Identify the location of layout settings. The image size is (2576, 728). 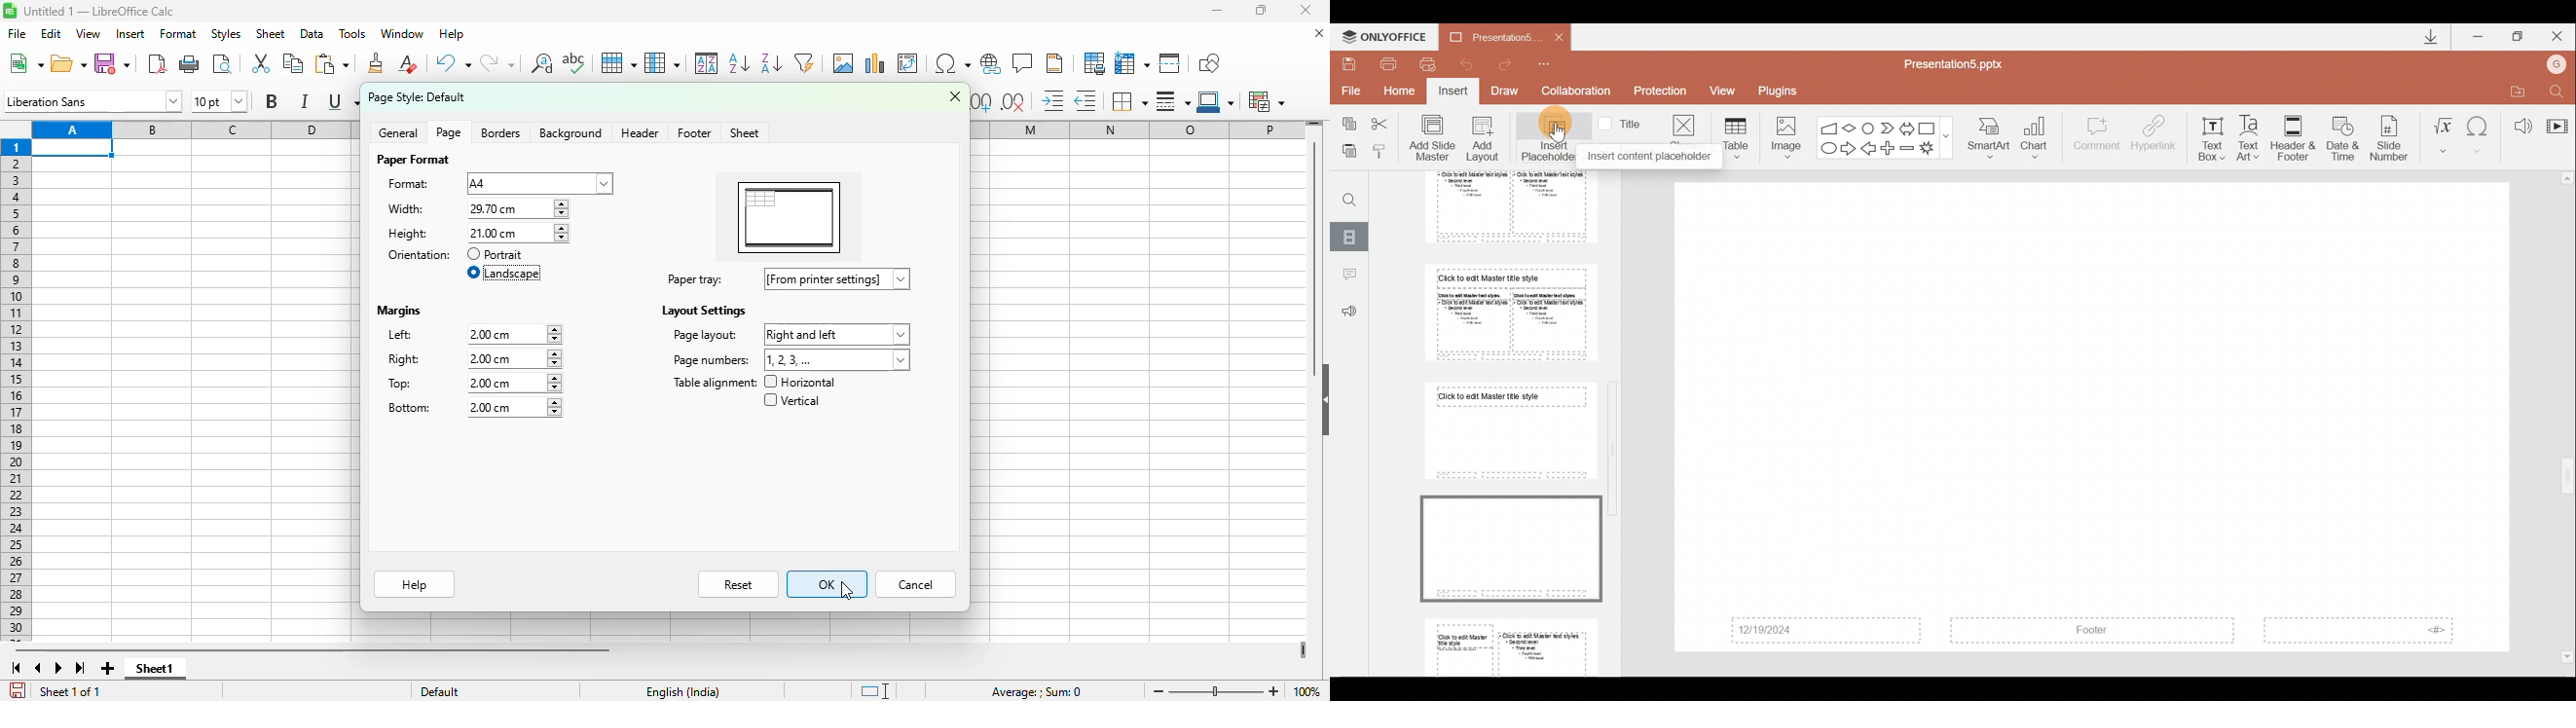
(702, 311).